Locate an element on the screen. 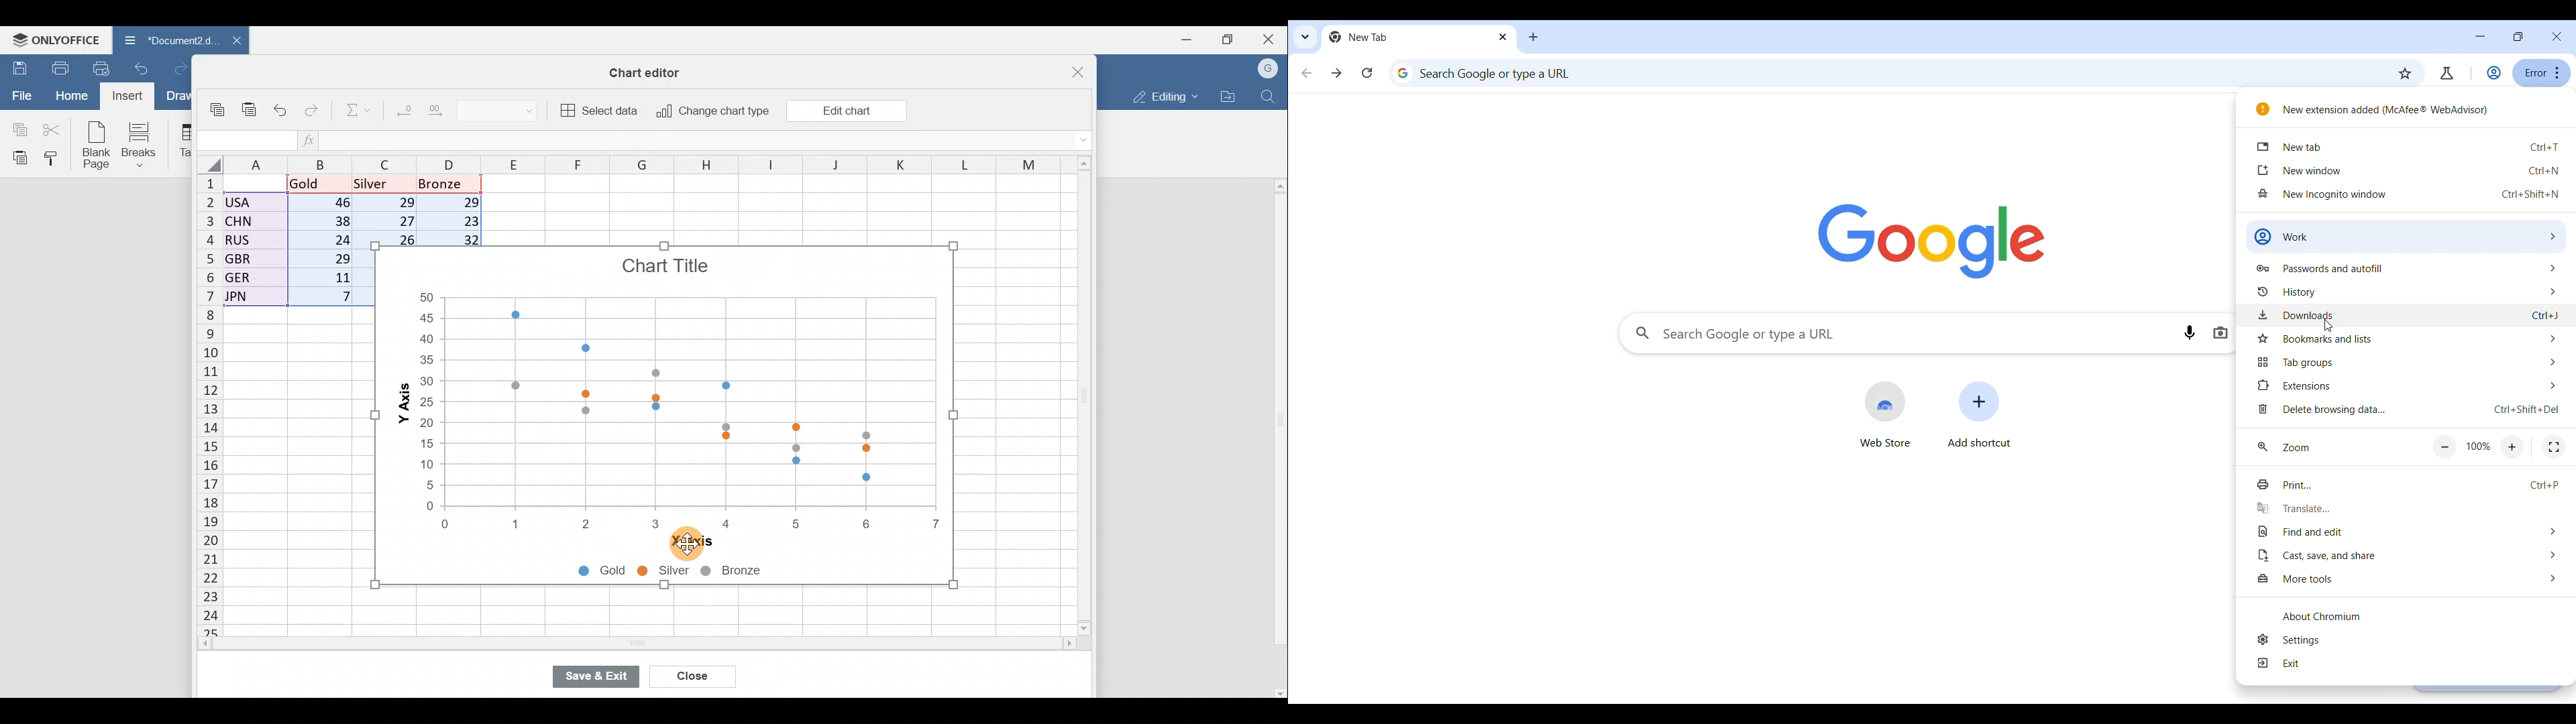 Image resolution: width=2576 pixels, height=728 pixels. new window is located at coordinates (2405, 170).